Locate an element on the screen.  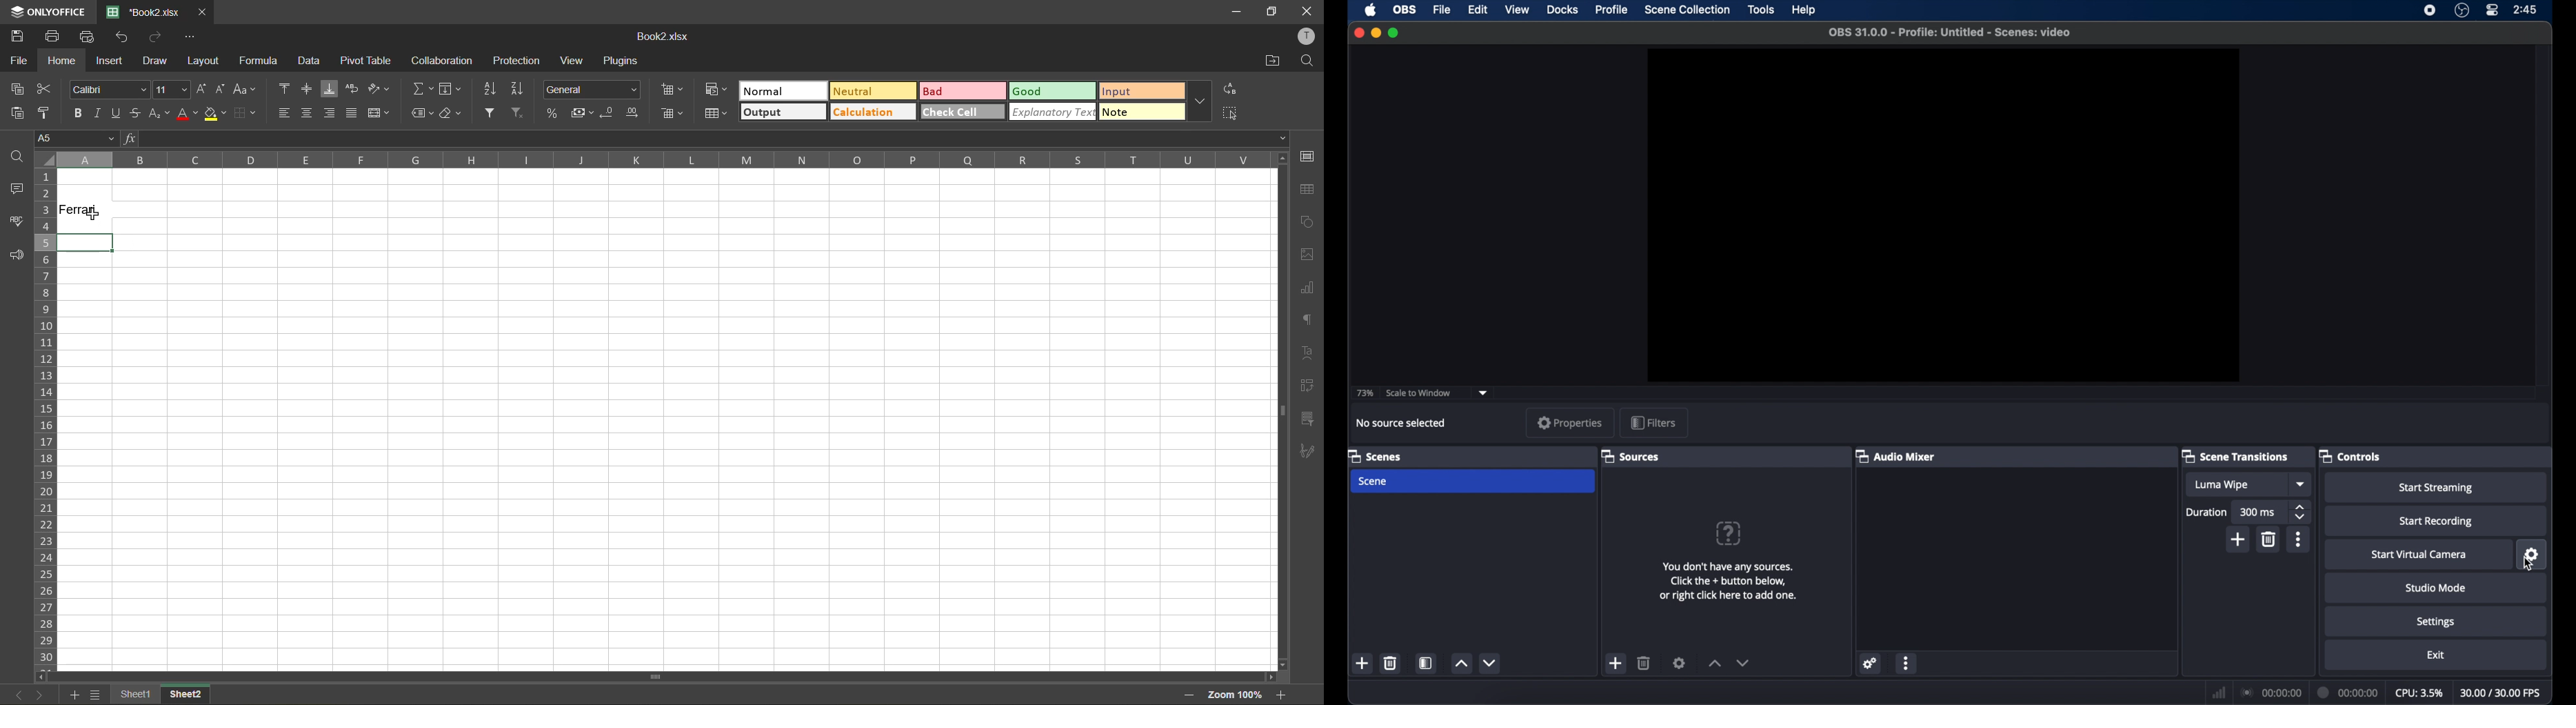
73% is located at coordinates (1364, 394).